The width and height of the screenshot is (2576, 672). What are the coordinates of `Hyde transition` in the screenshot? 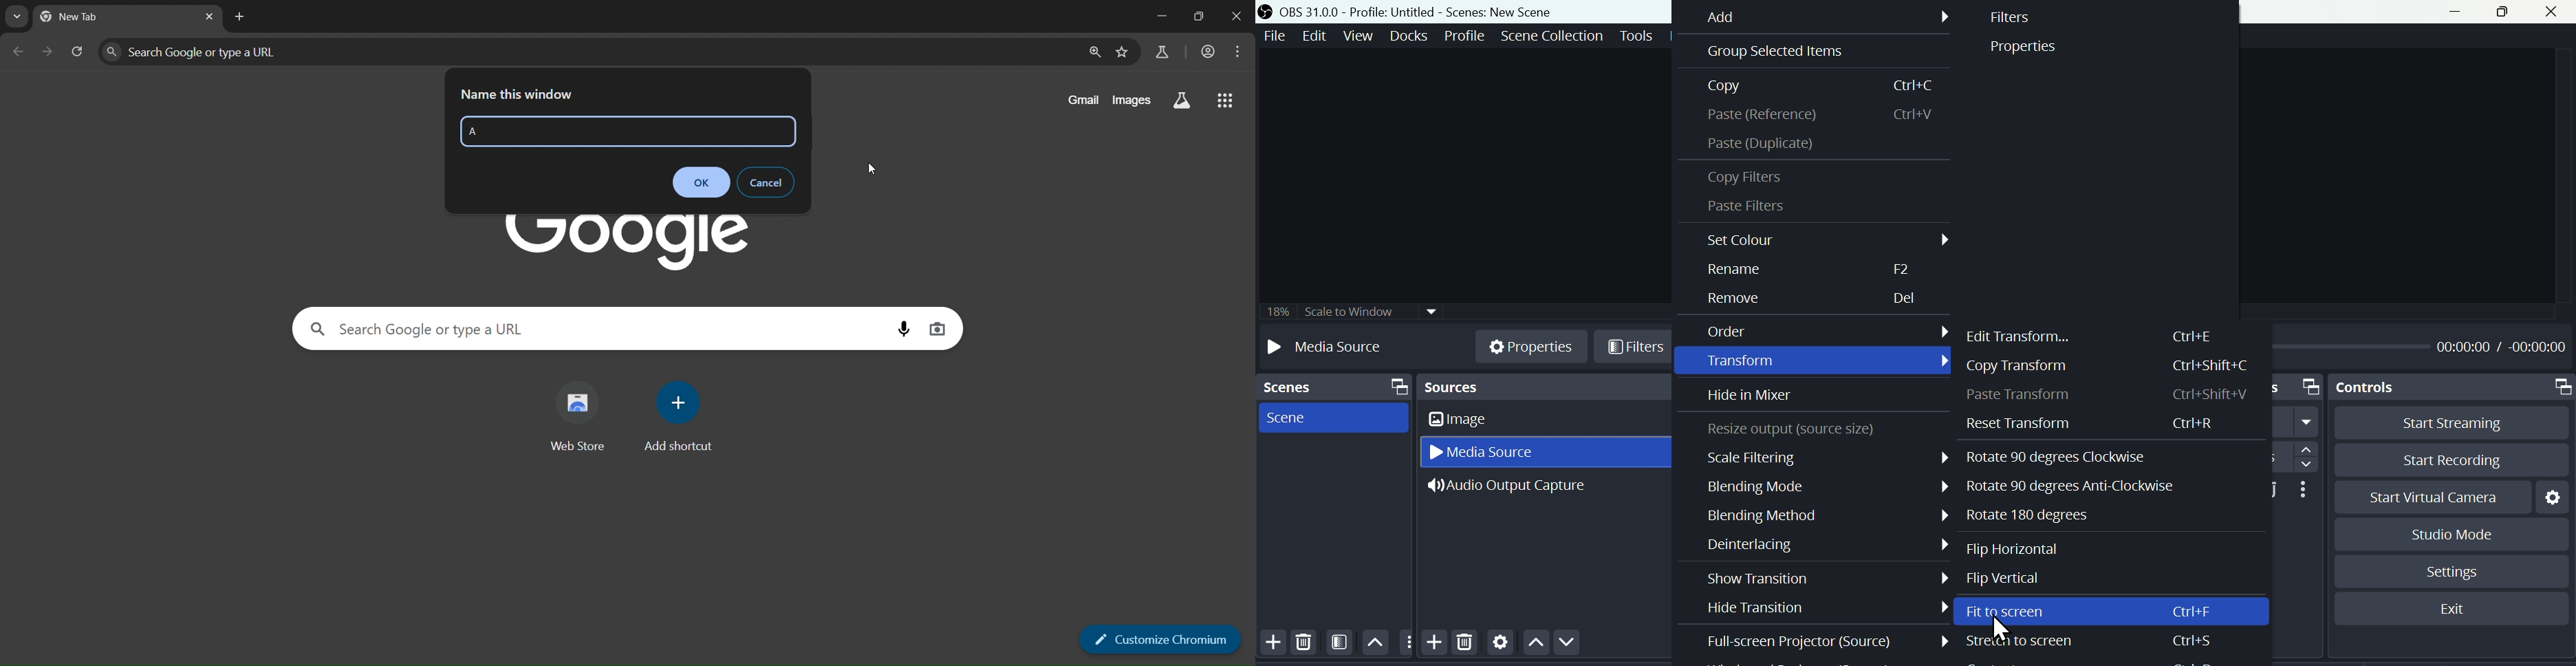 It's located at (1823, 609).